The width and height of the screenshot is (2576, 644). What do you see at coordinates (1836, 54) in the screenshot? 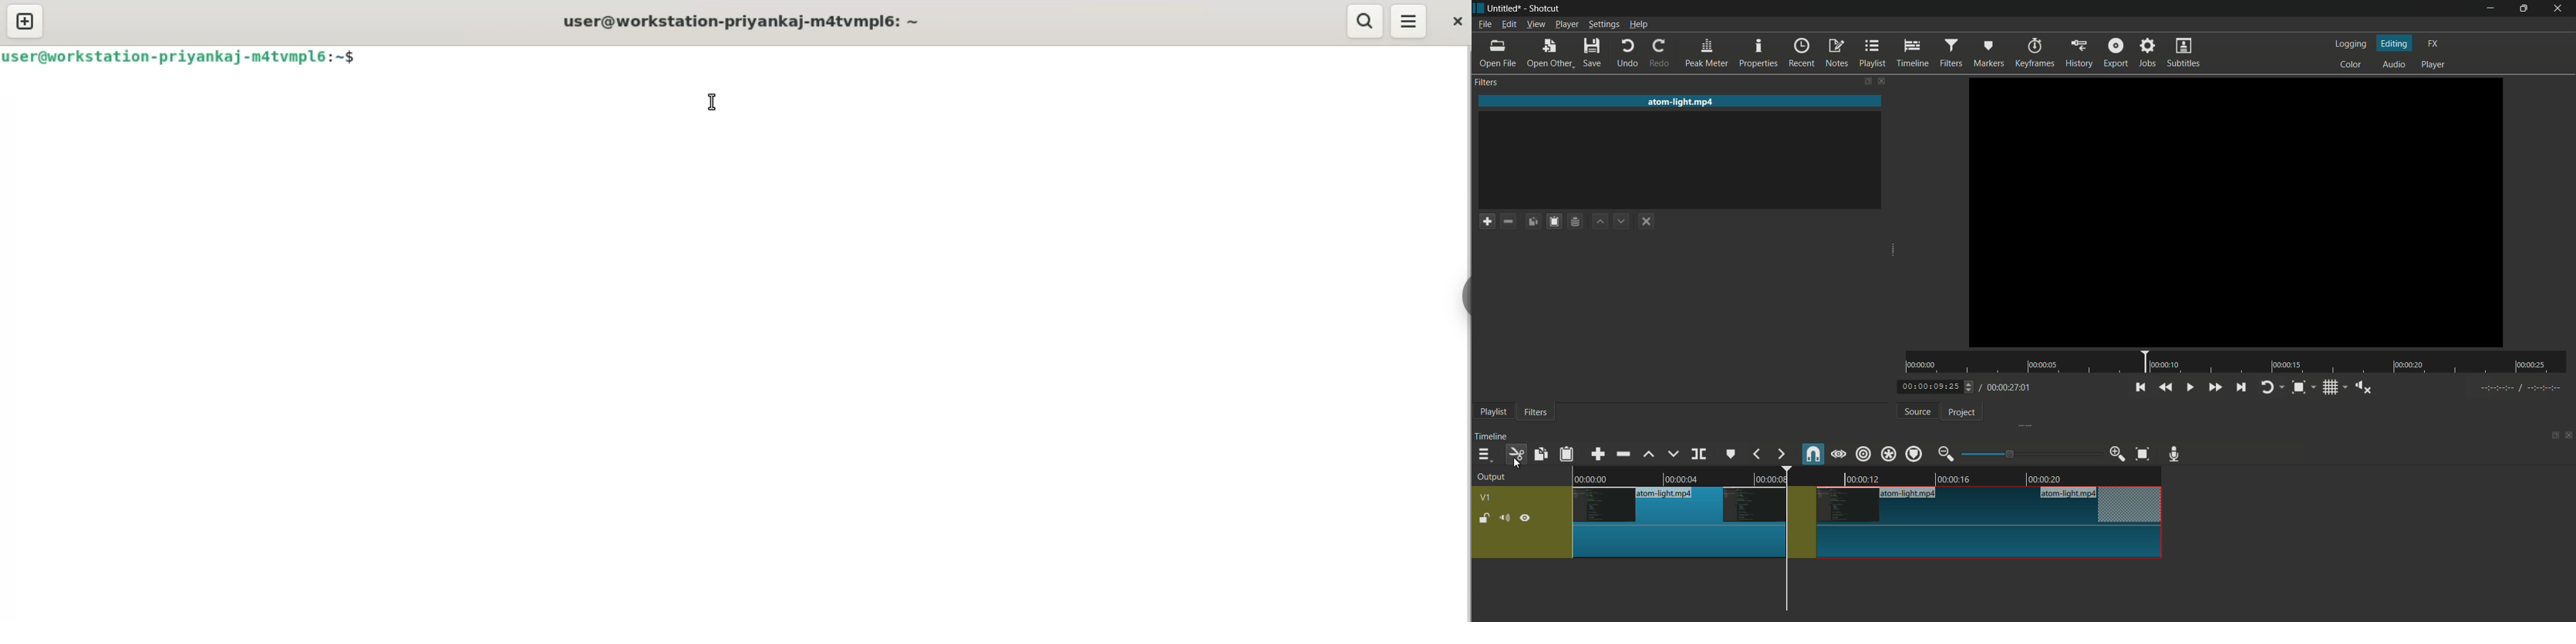
I see `notes` at bounding box center [1836, 54].